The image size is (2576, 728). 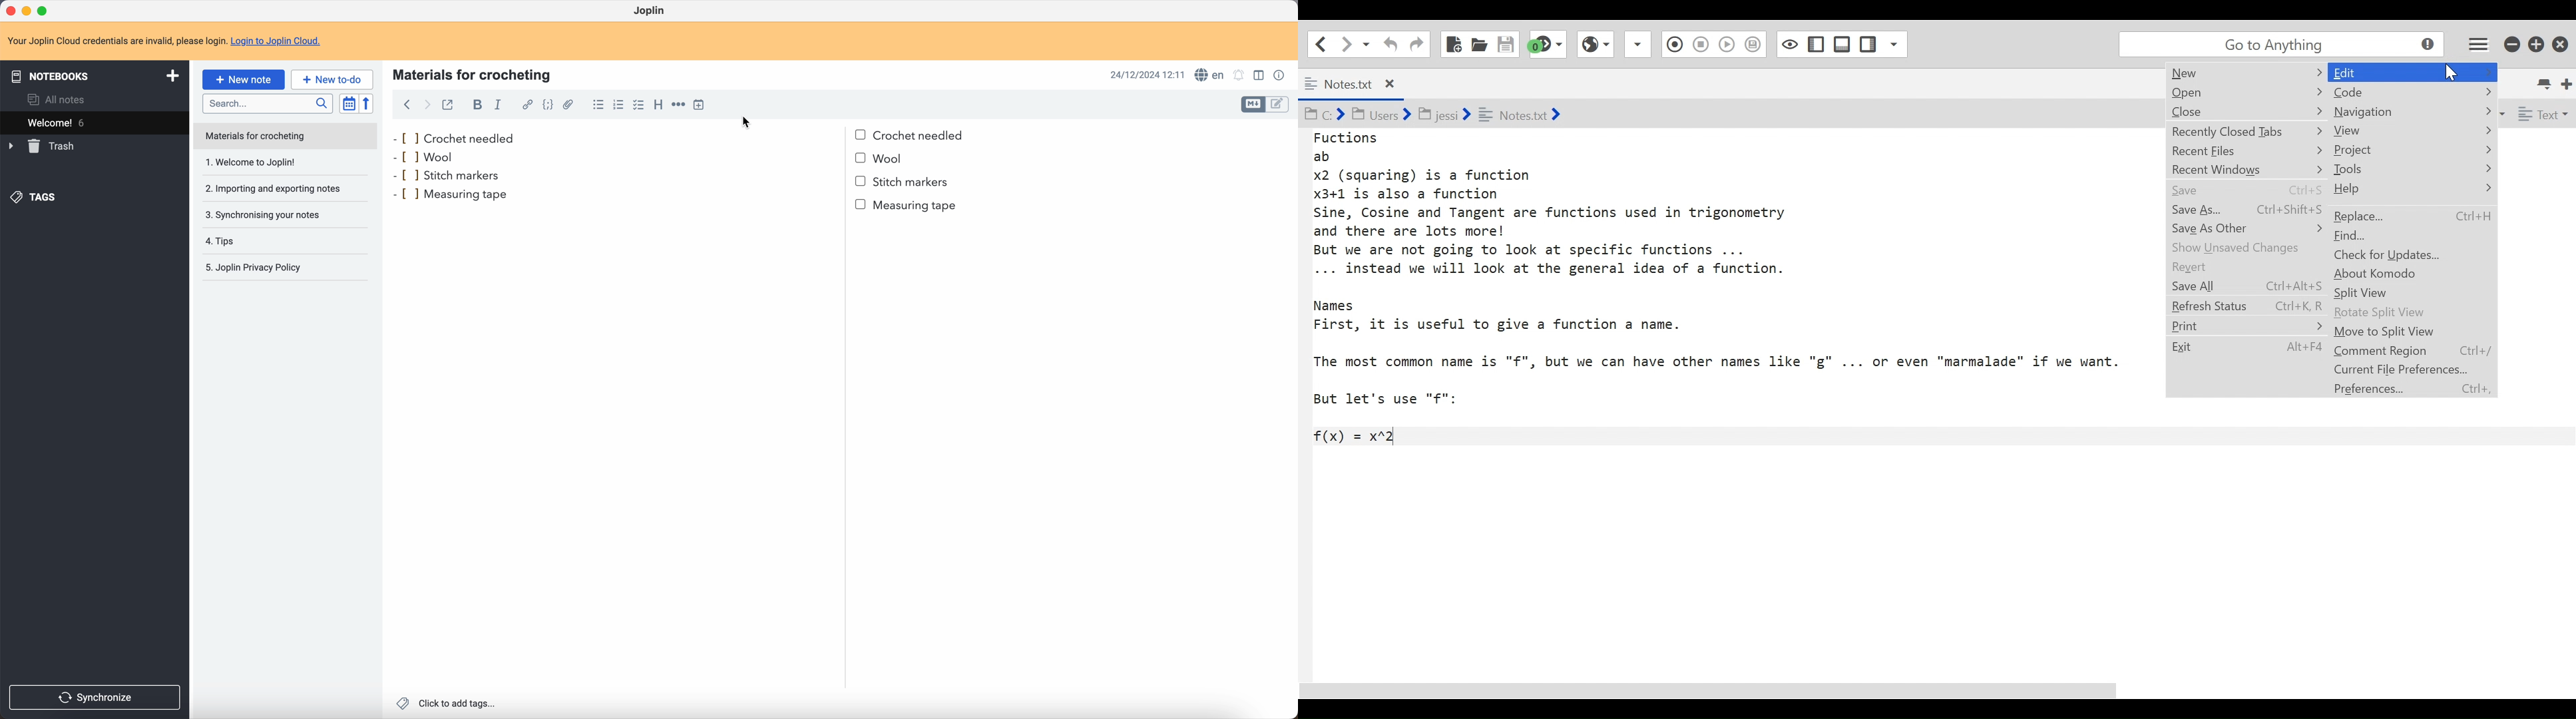 What do you see at coordinates (93, 75) in the screenshot?
I see `notebooks` at bounding box center [93, 75].